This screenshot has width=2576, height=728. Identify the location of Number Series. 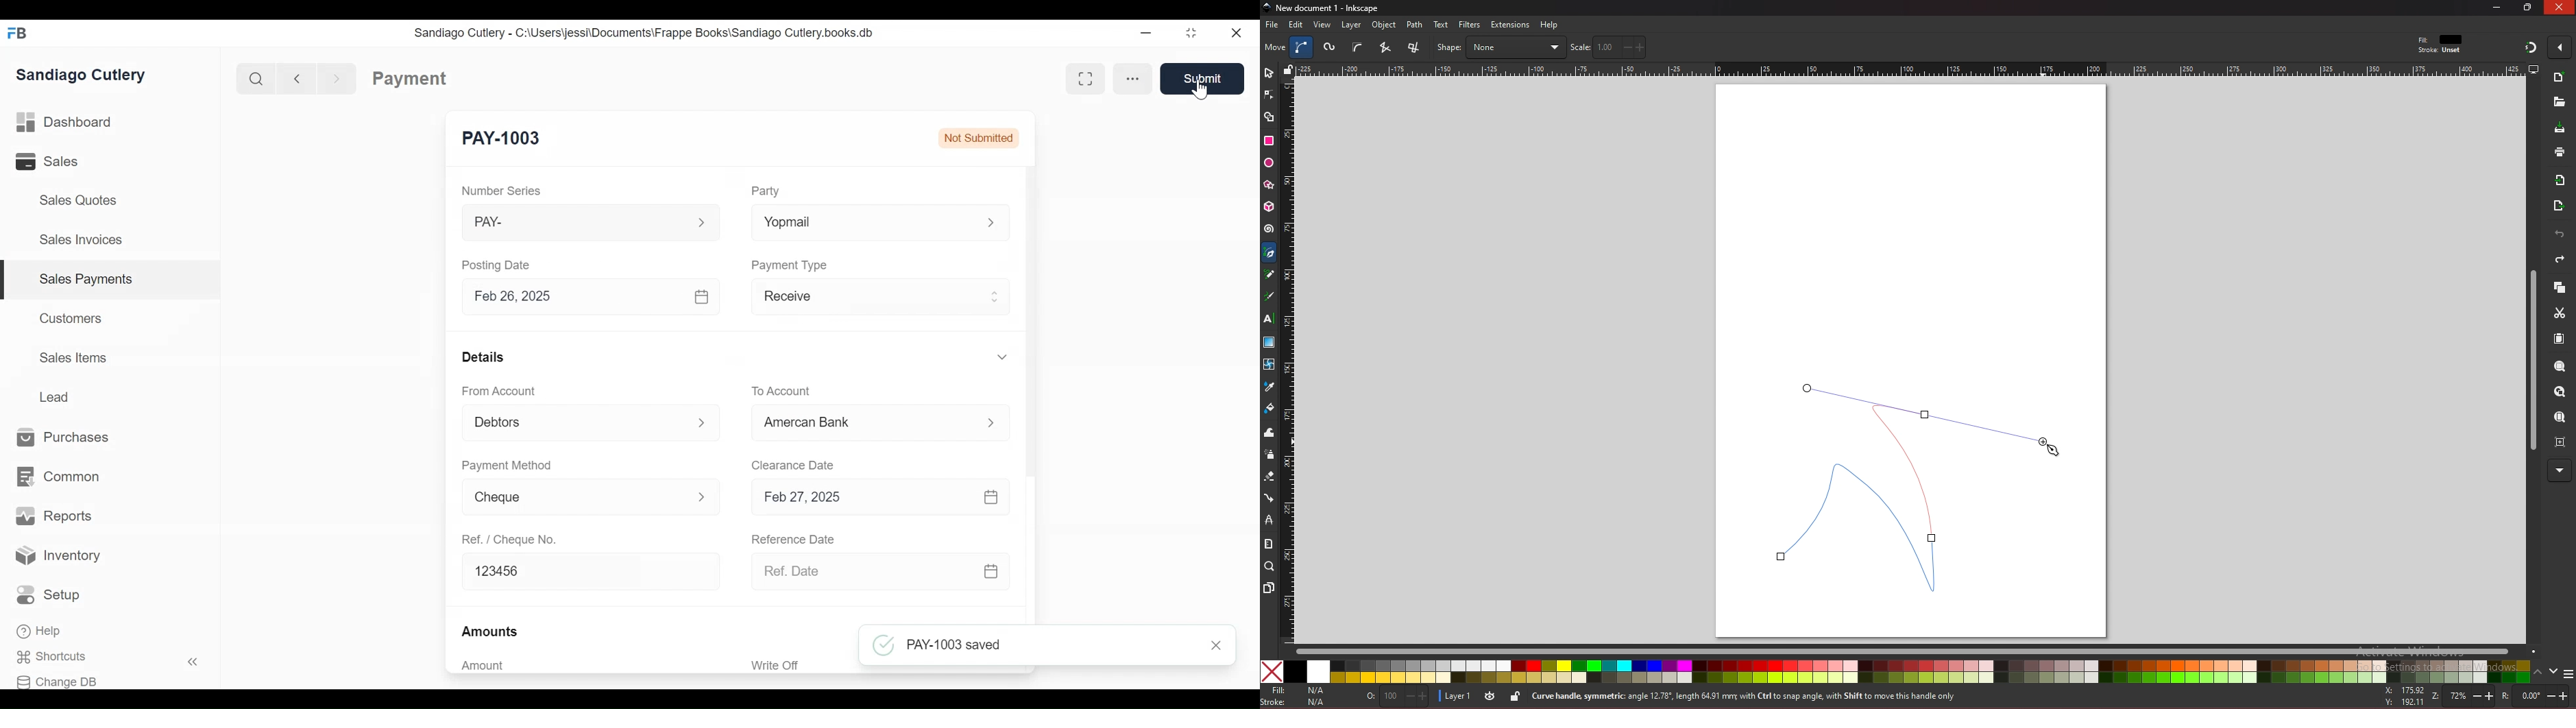
(501, 190).